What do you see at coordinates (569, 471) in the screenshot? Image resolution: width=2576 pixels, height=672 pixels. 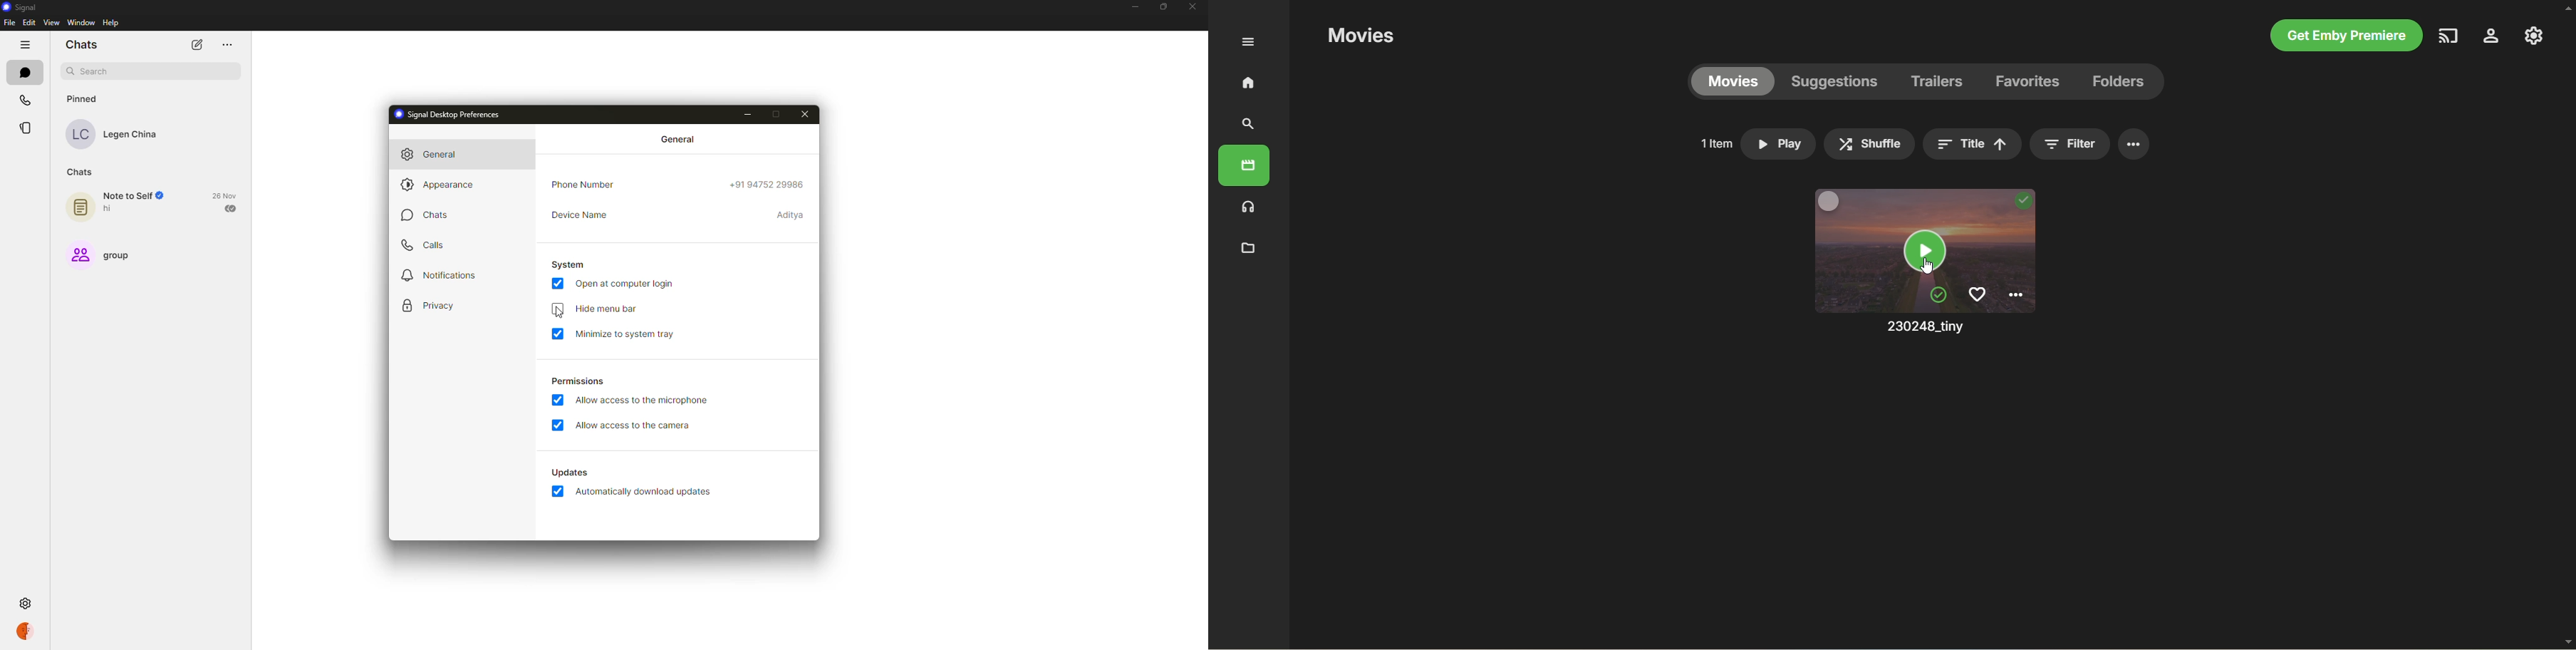 I see `updates` at bounding box center [569, 471].